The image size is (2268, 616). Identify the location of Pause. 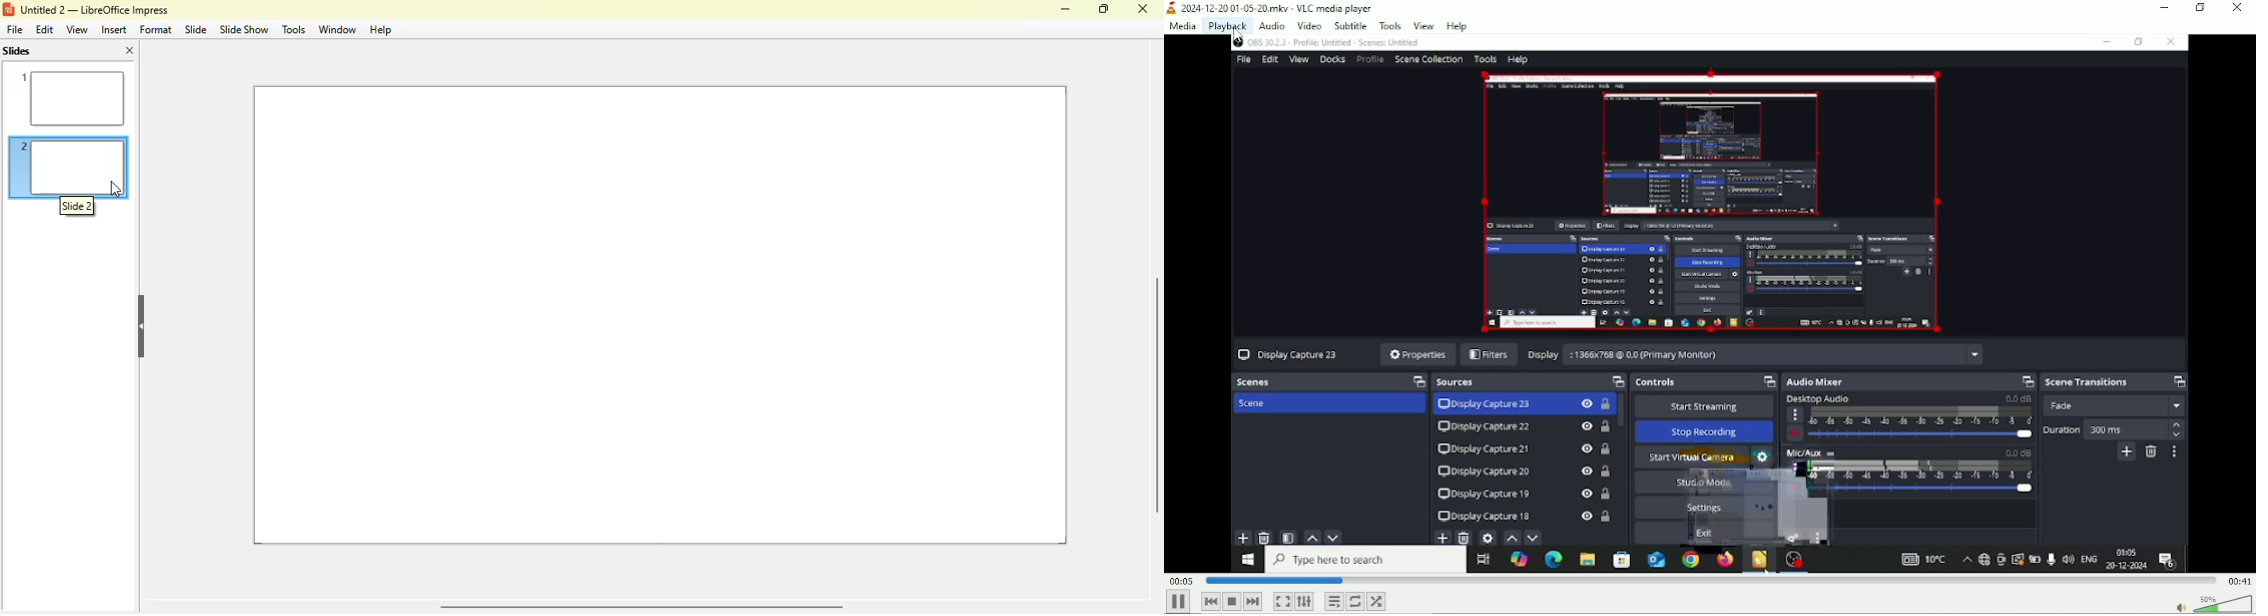
(1178, 602).